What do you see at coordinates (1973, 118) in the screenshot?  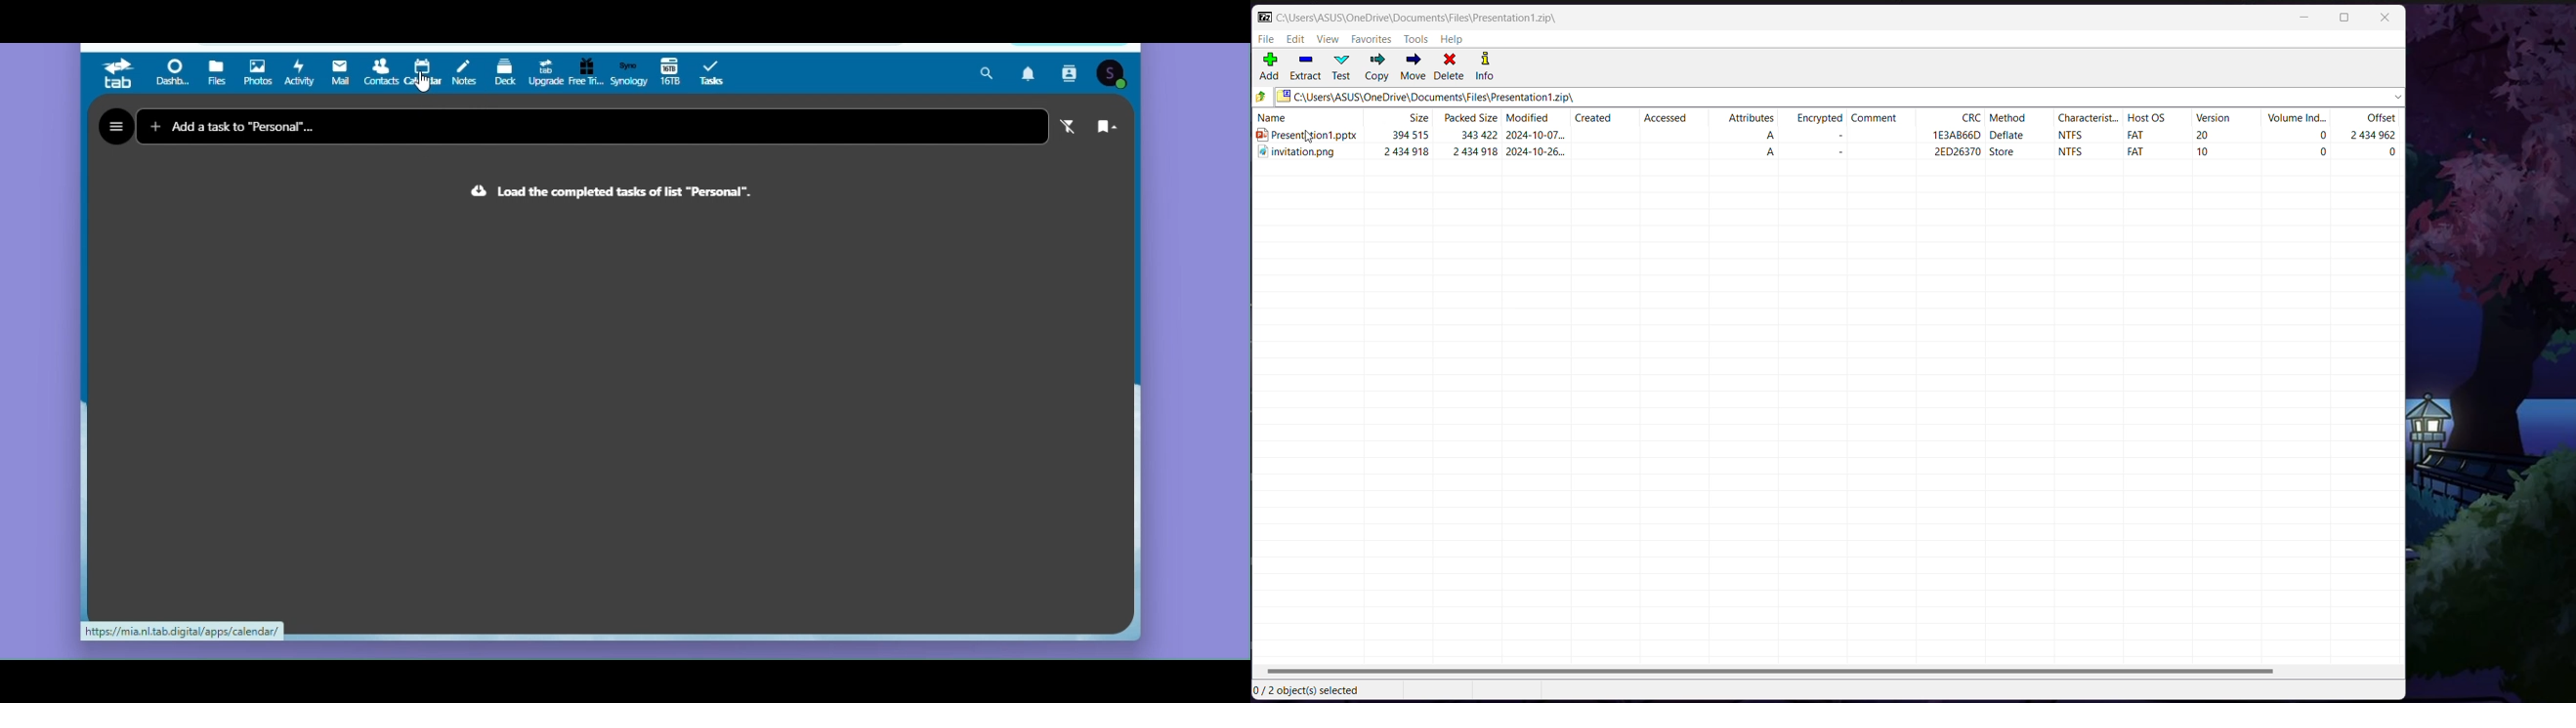 I see `CRC ` at bounding box center [1973, 118].